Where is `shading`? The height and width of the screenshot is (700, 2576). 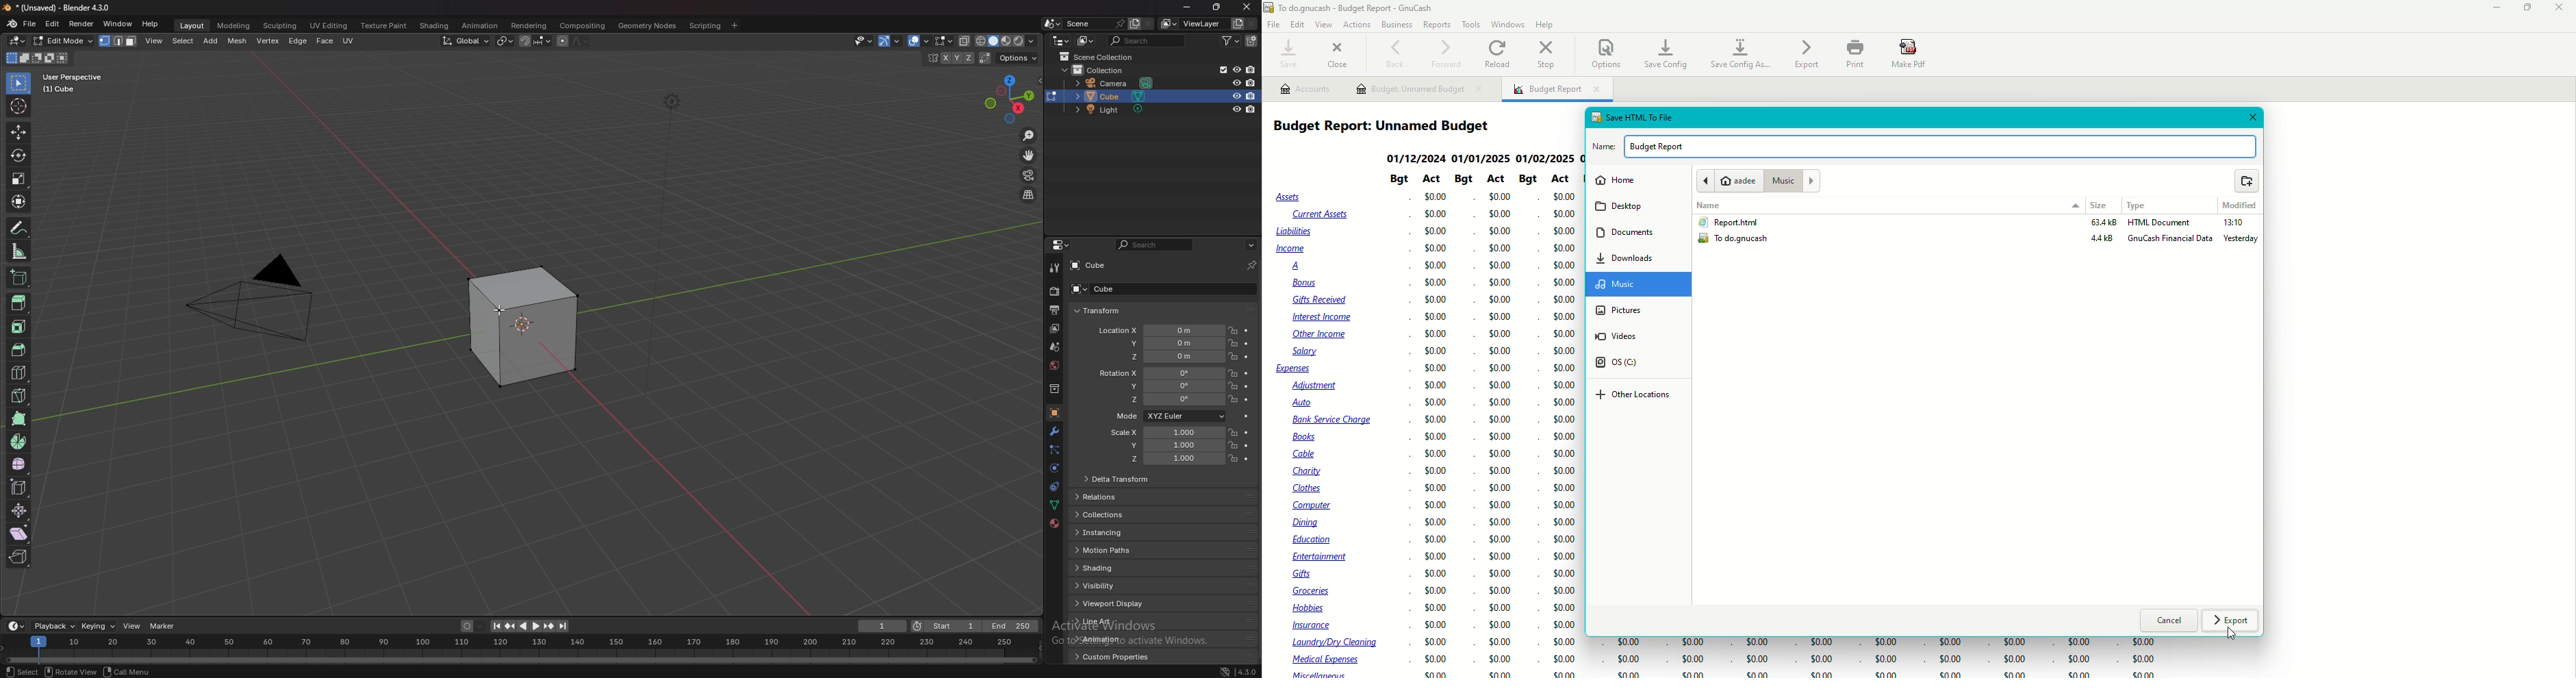 shading is located at coordinates (1032, 41).